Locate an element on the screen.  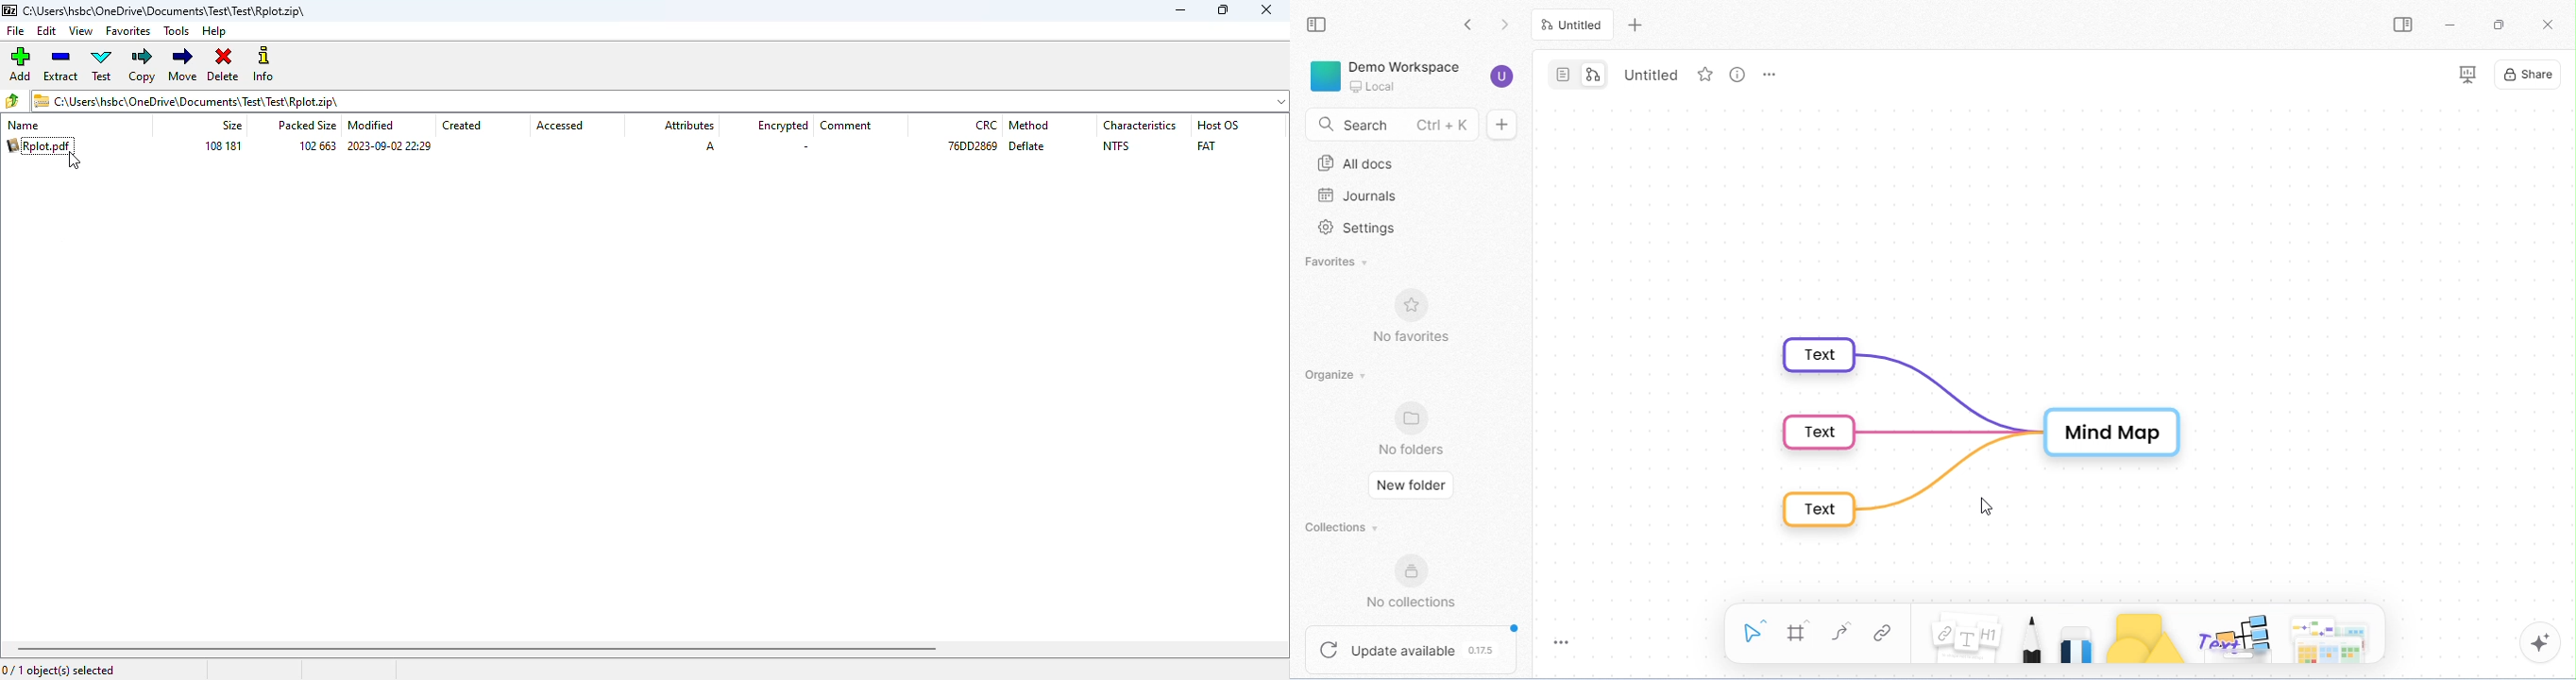
new tab is located at coordinates (1633, 25).